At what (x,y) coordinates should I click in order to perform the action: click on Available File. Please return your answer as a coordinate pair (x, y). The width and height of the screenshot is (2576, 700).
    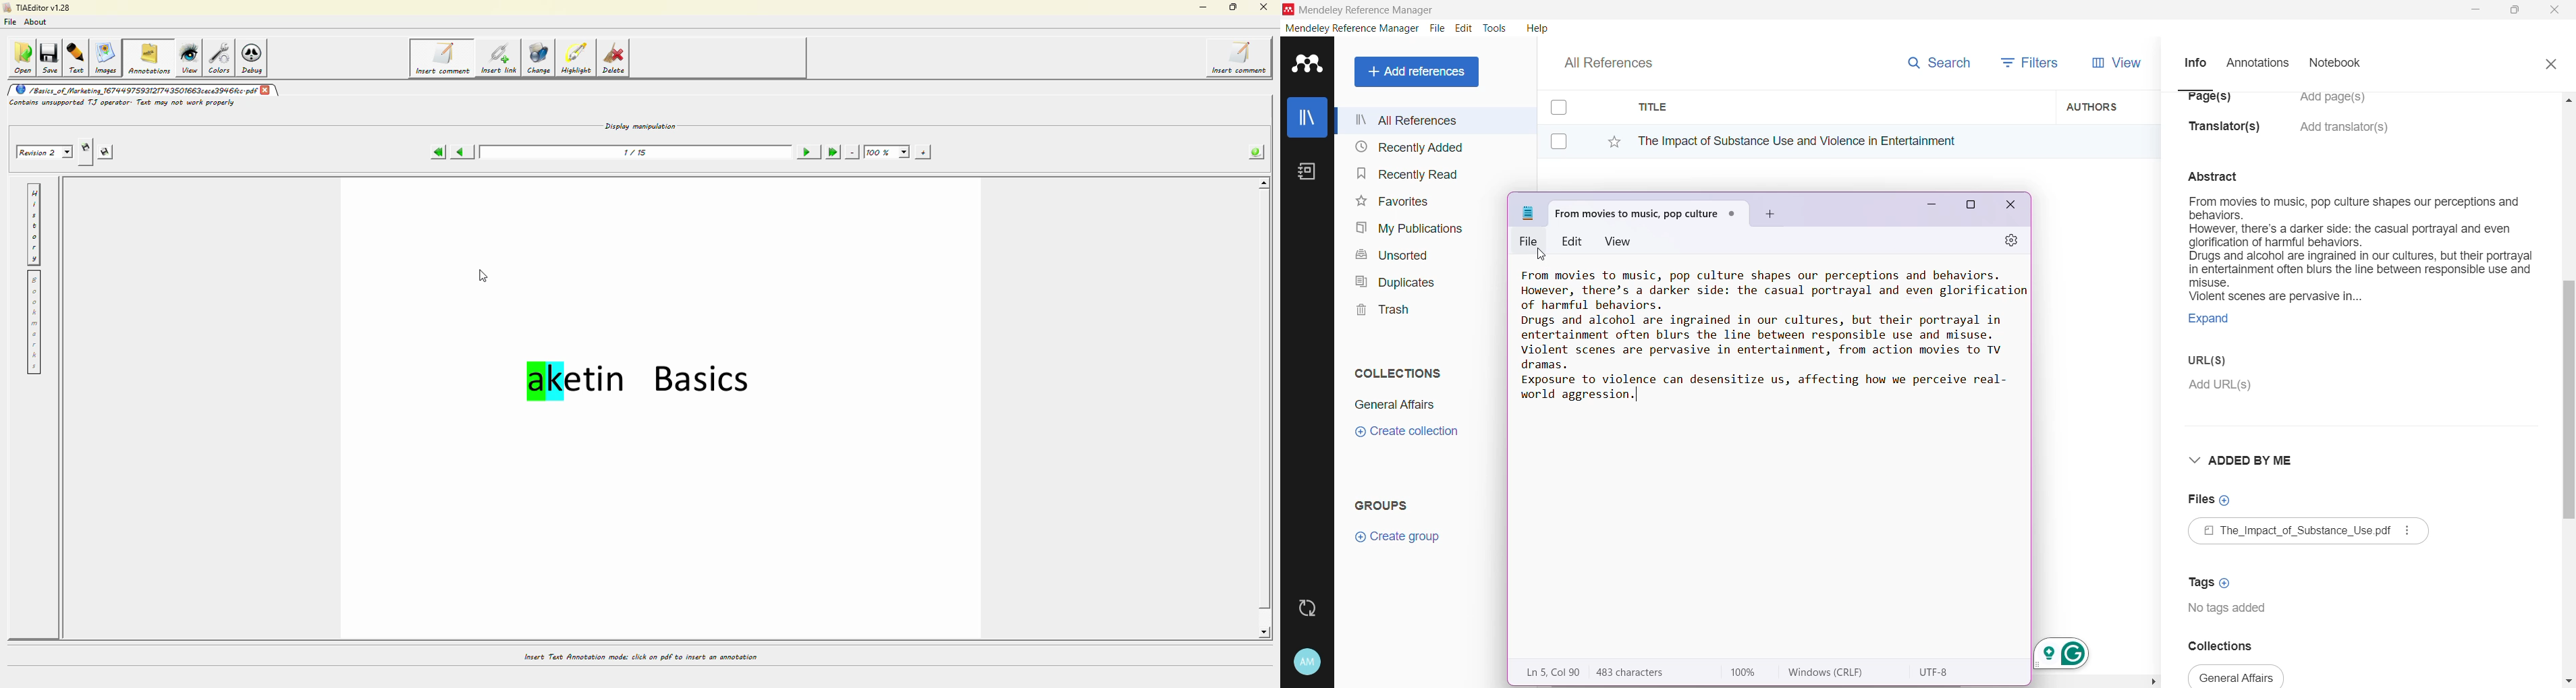
    Looking at the image, I should click on (2310, 533).